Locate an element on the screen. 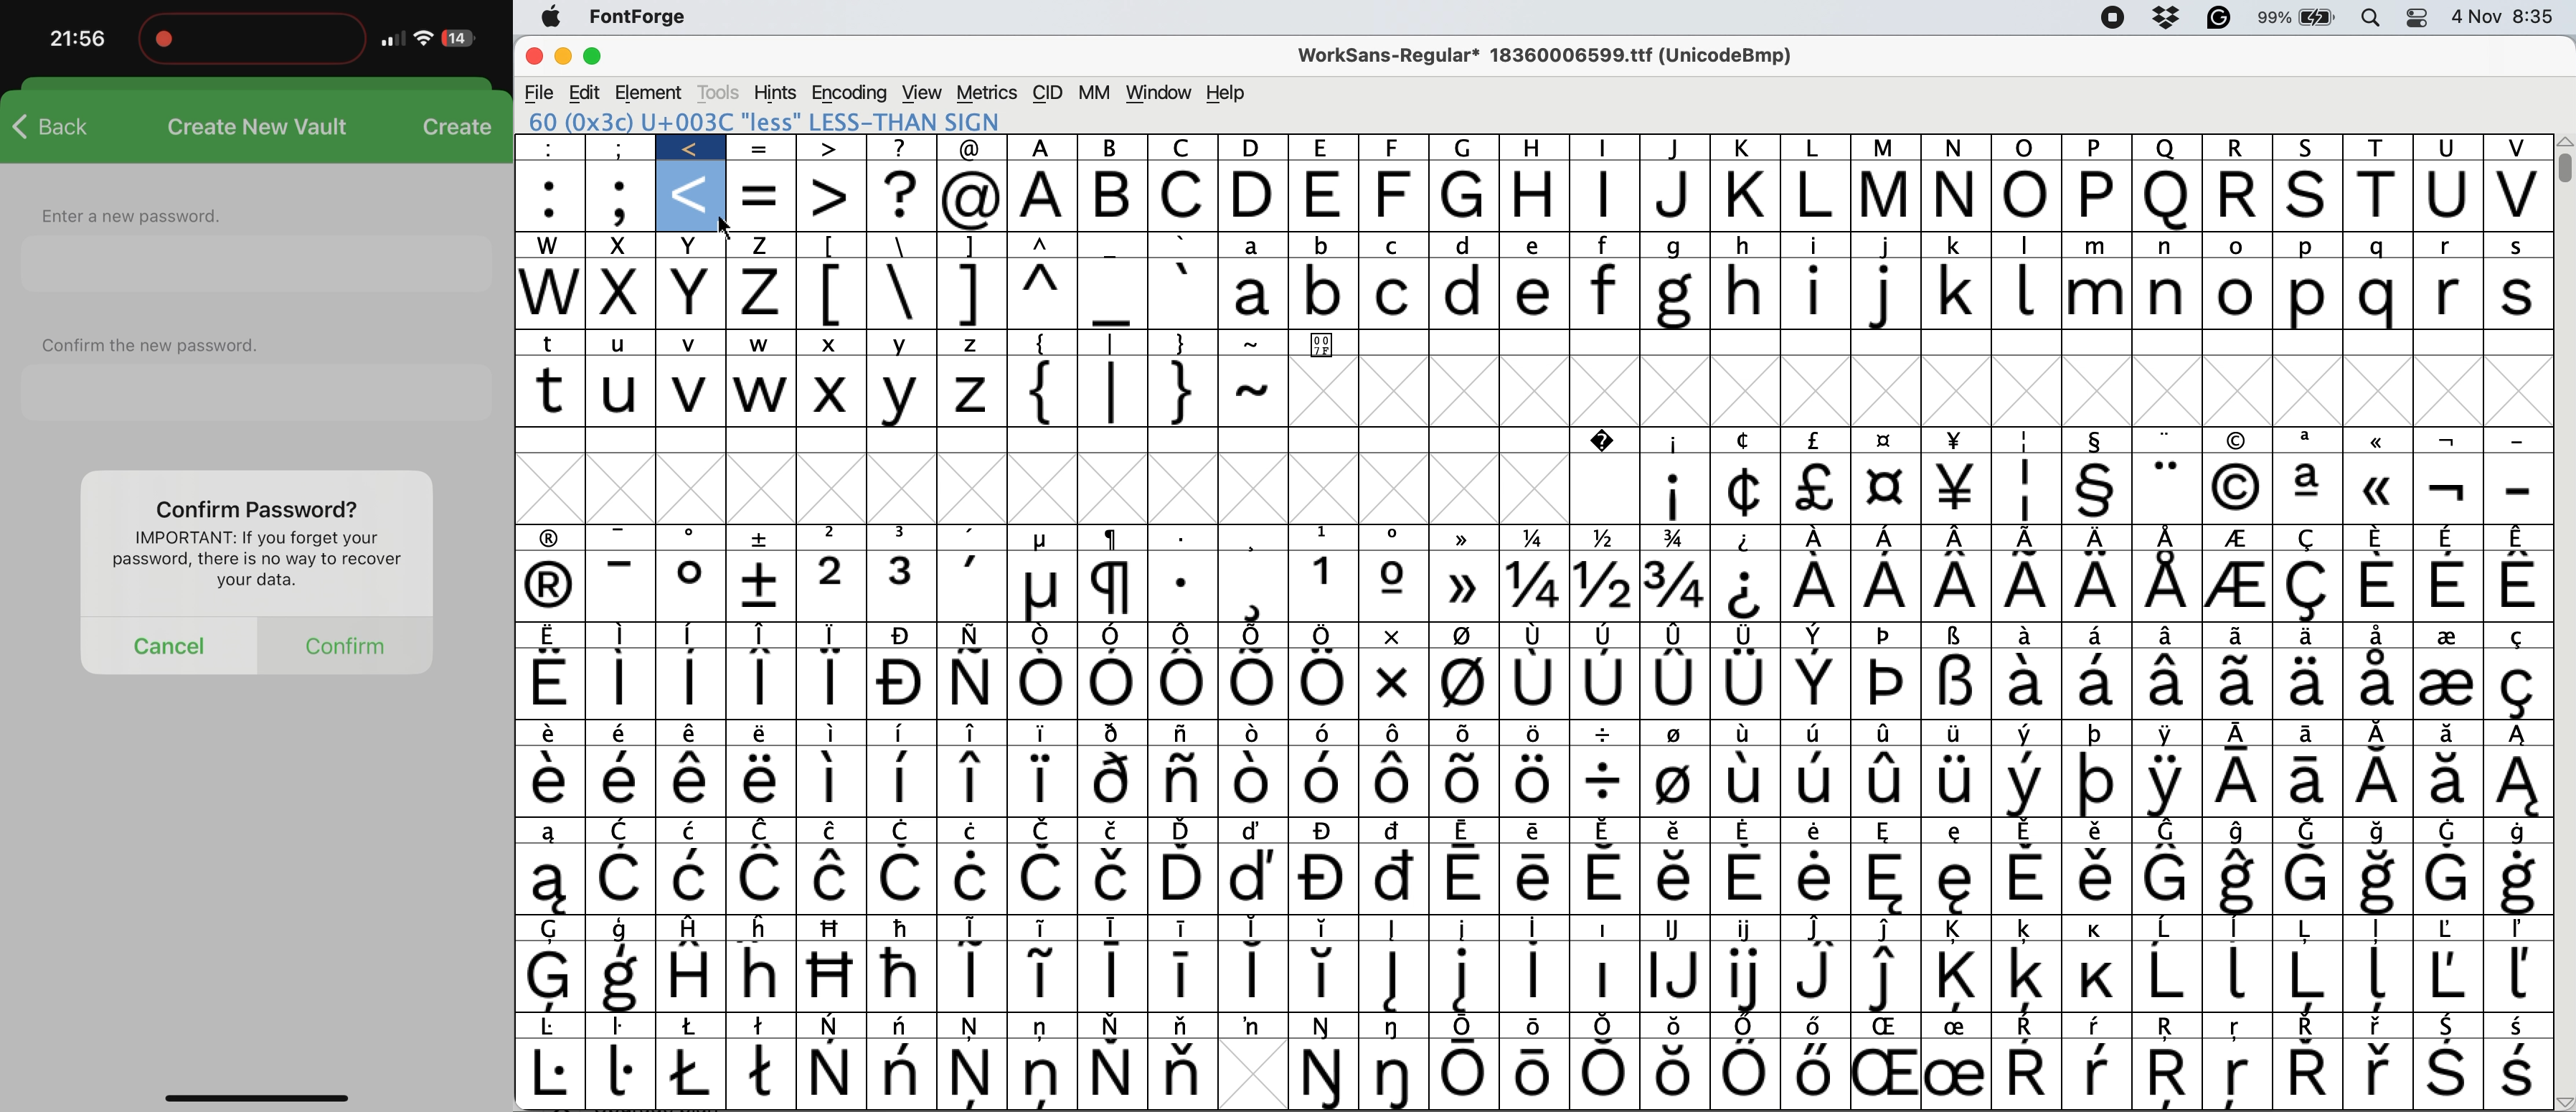 Image resolution: width=2576 pixels, height=1120 pixels. Symbol is located at coordinates (1750, 443).